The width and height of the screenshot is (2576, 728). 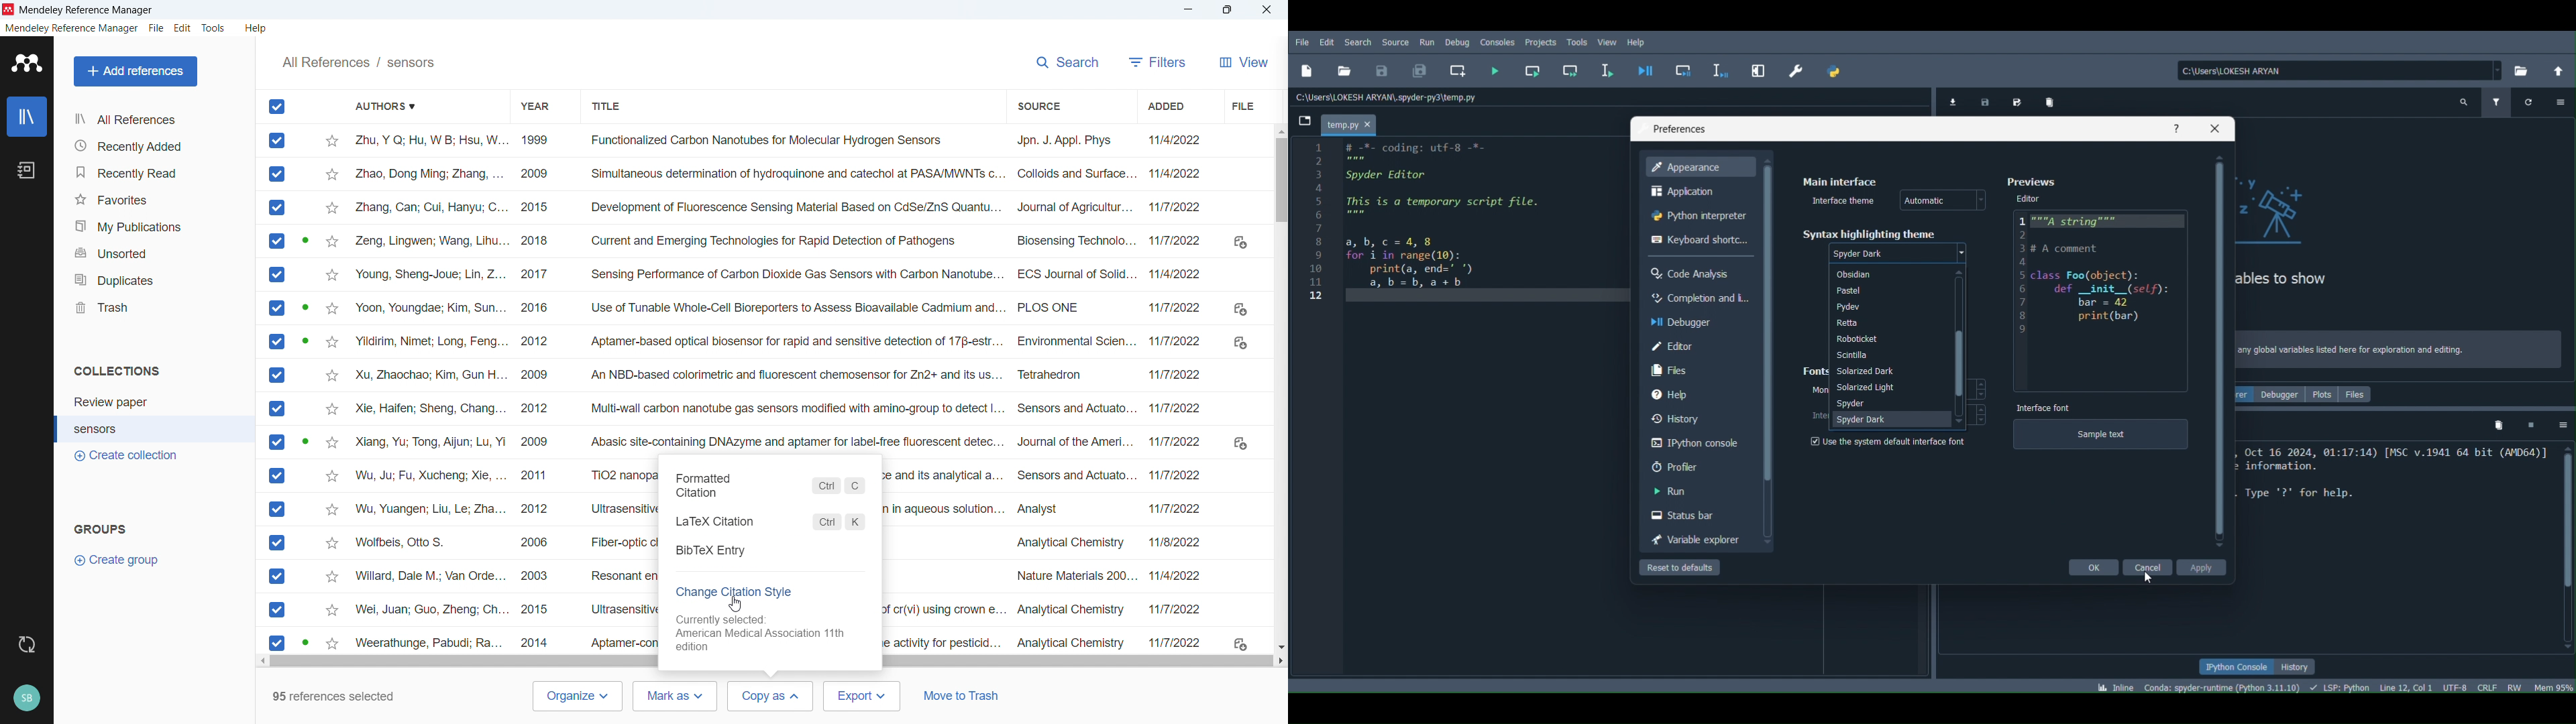 I want to click on Solarized light, so click(x=1890, y=387).